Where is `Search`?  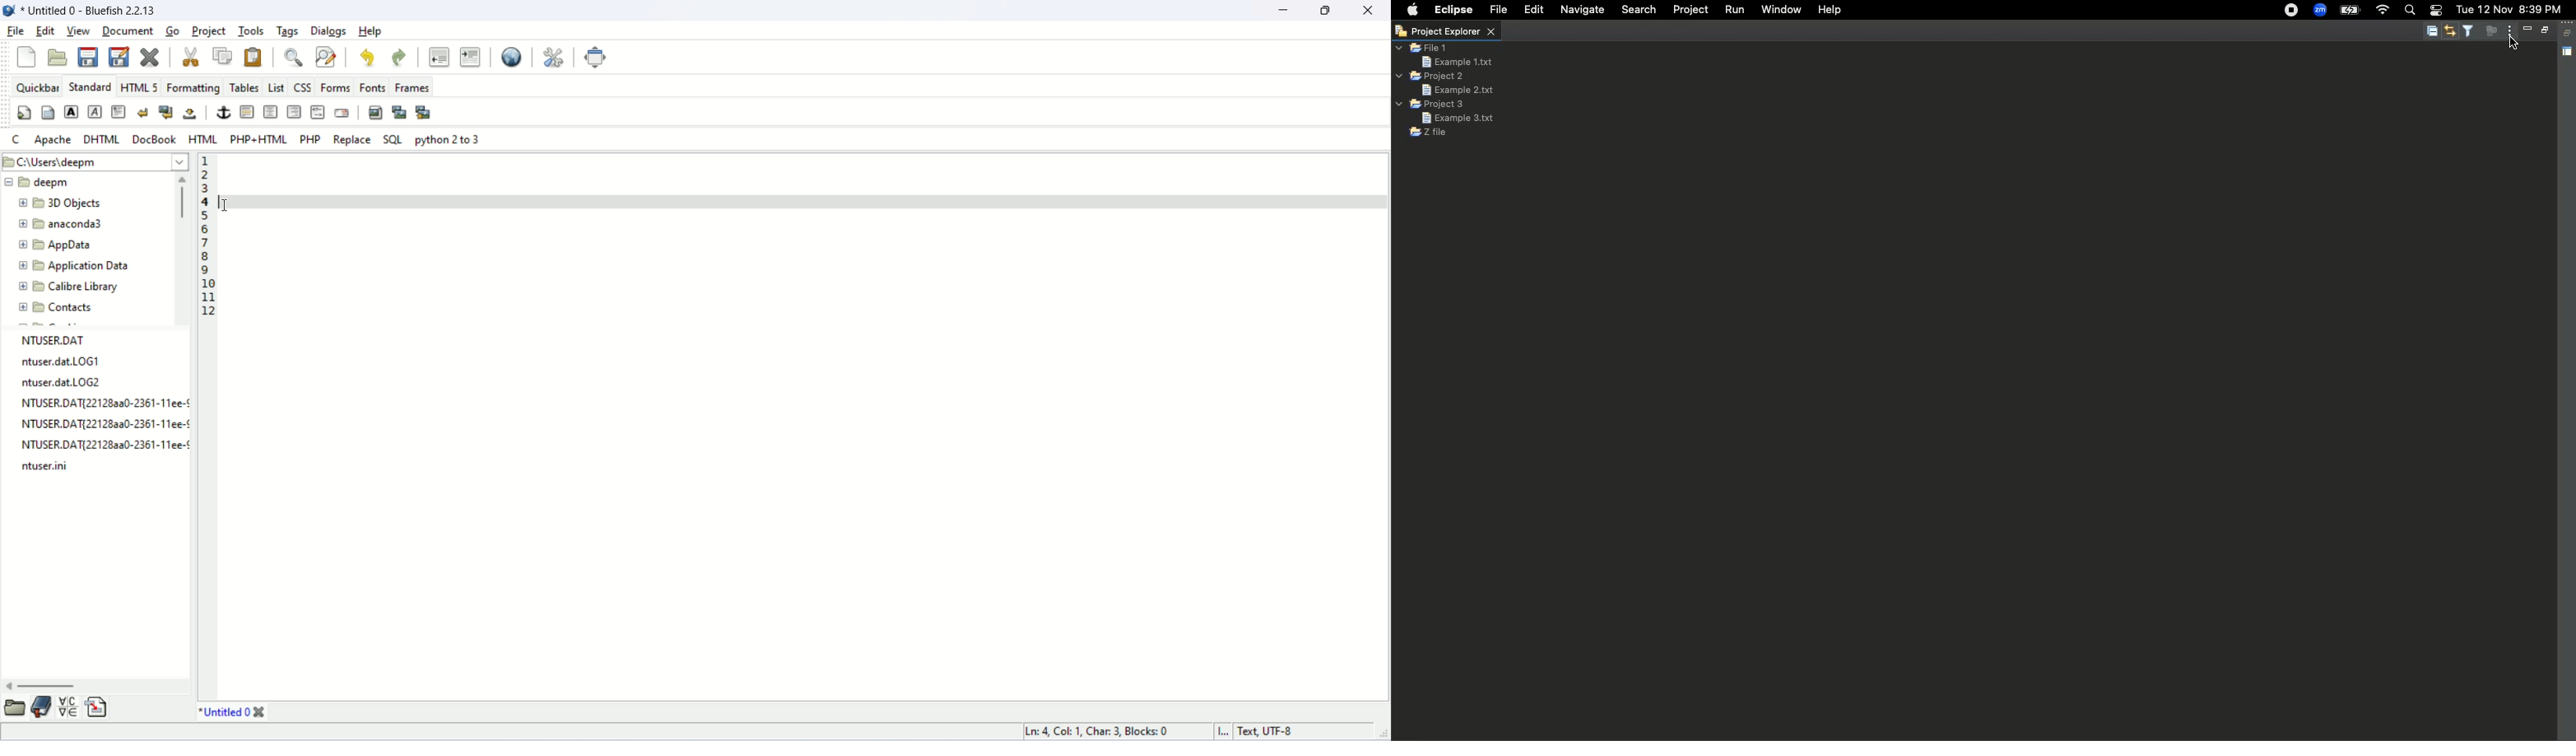
Search is located at coordinates (1637, 12).